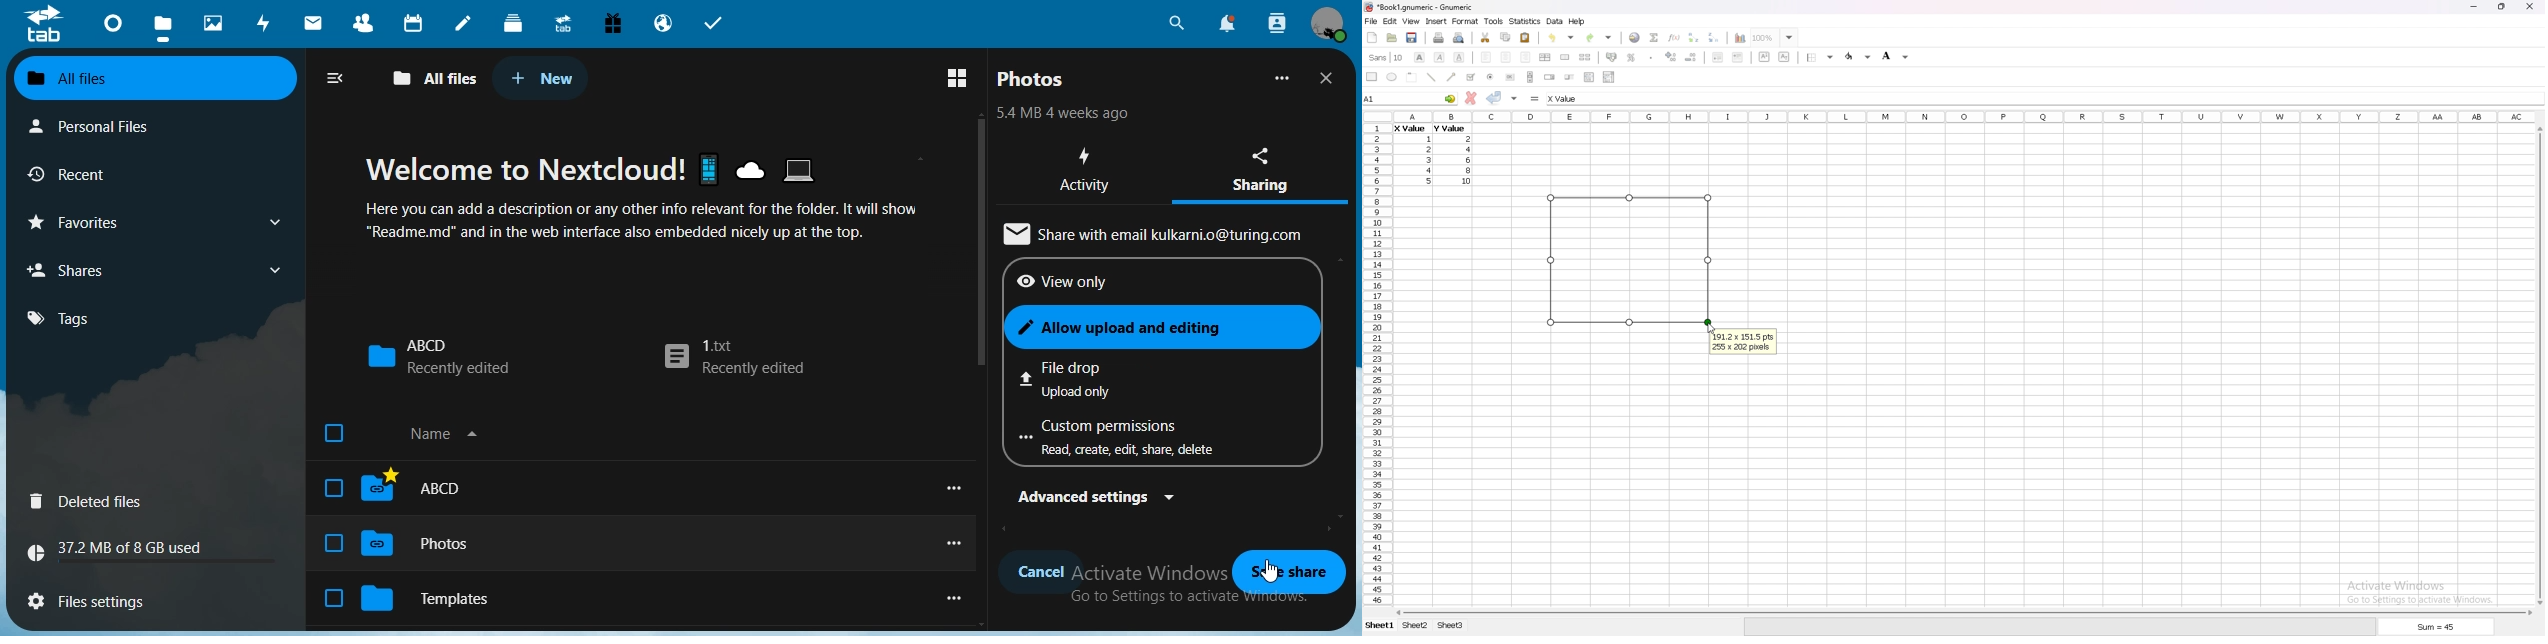 The height and width of the screenshot is (644, 2548). I want to click on email hosting, so click(664, 25).